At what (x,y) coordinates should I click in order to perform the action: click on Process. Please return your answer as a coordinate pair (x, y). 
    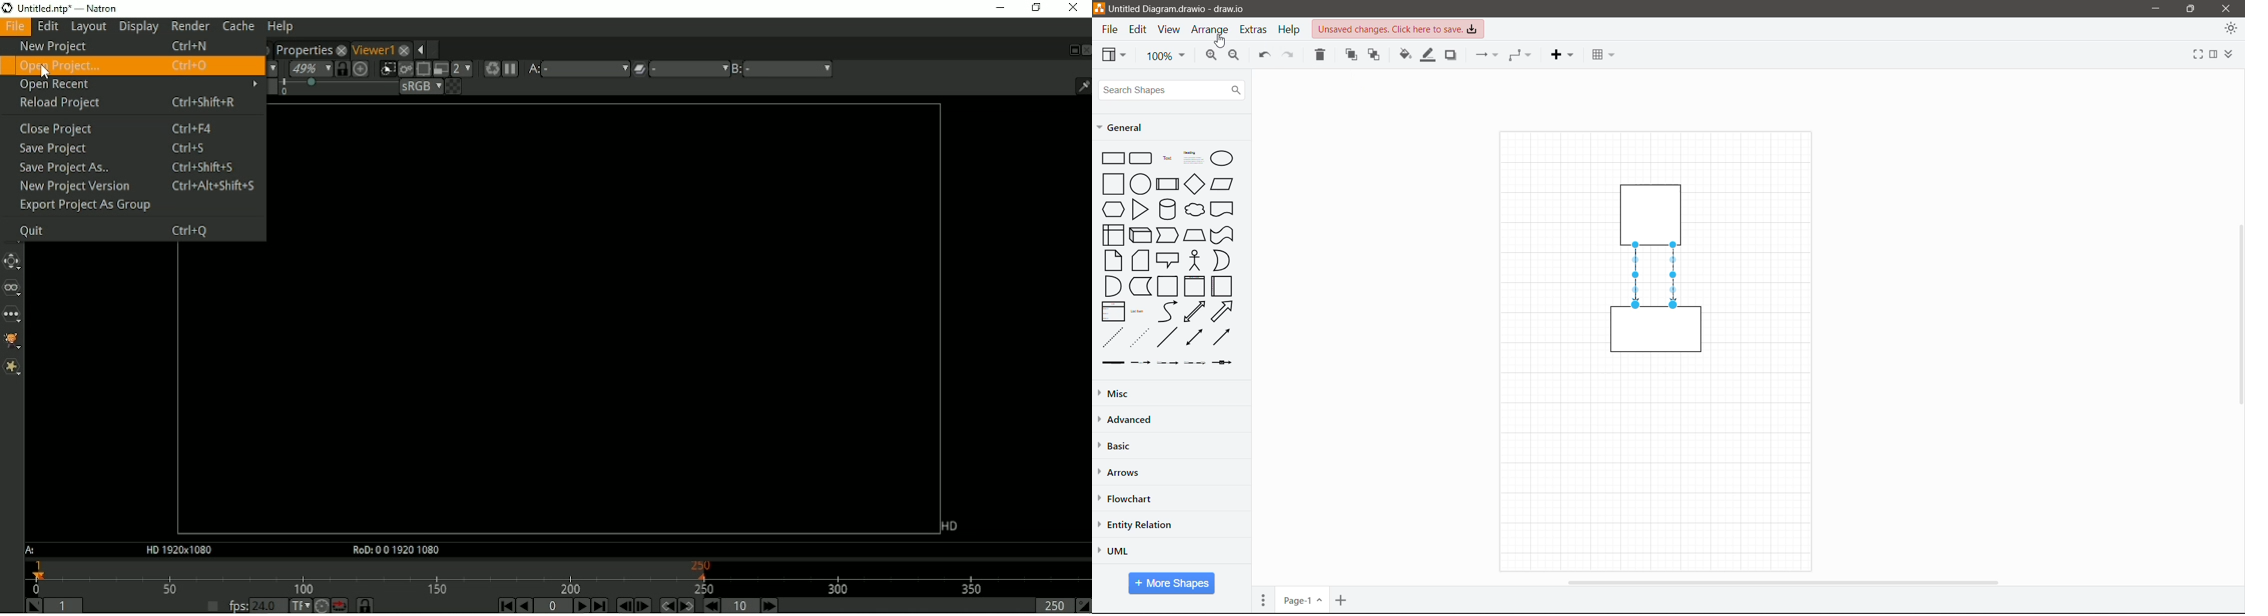
    Looking at the image, I should click on (1167, 183).